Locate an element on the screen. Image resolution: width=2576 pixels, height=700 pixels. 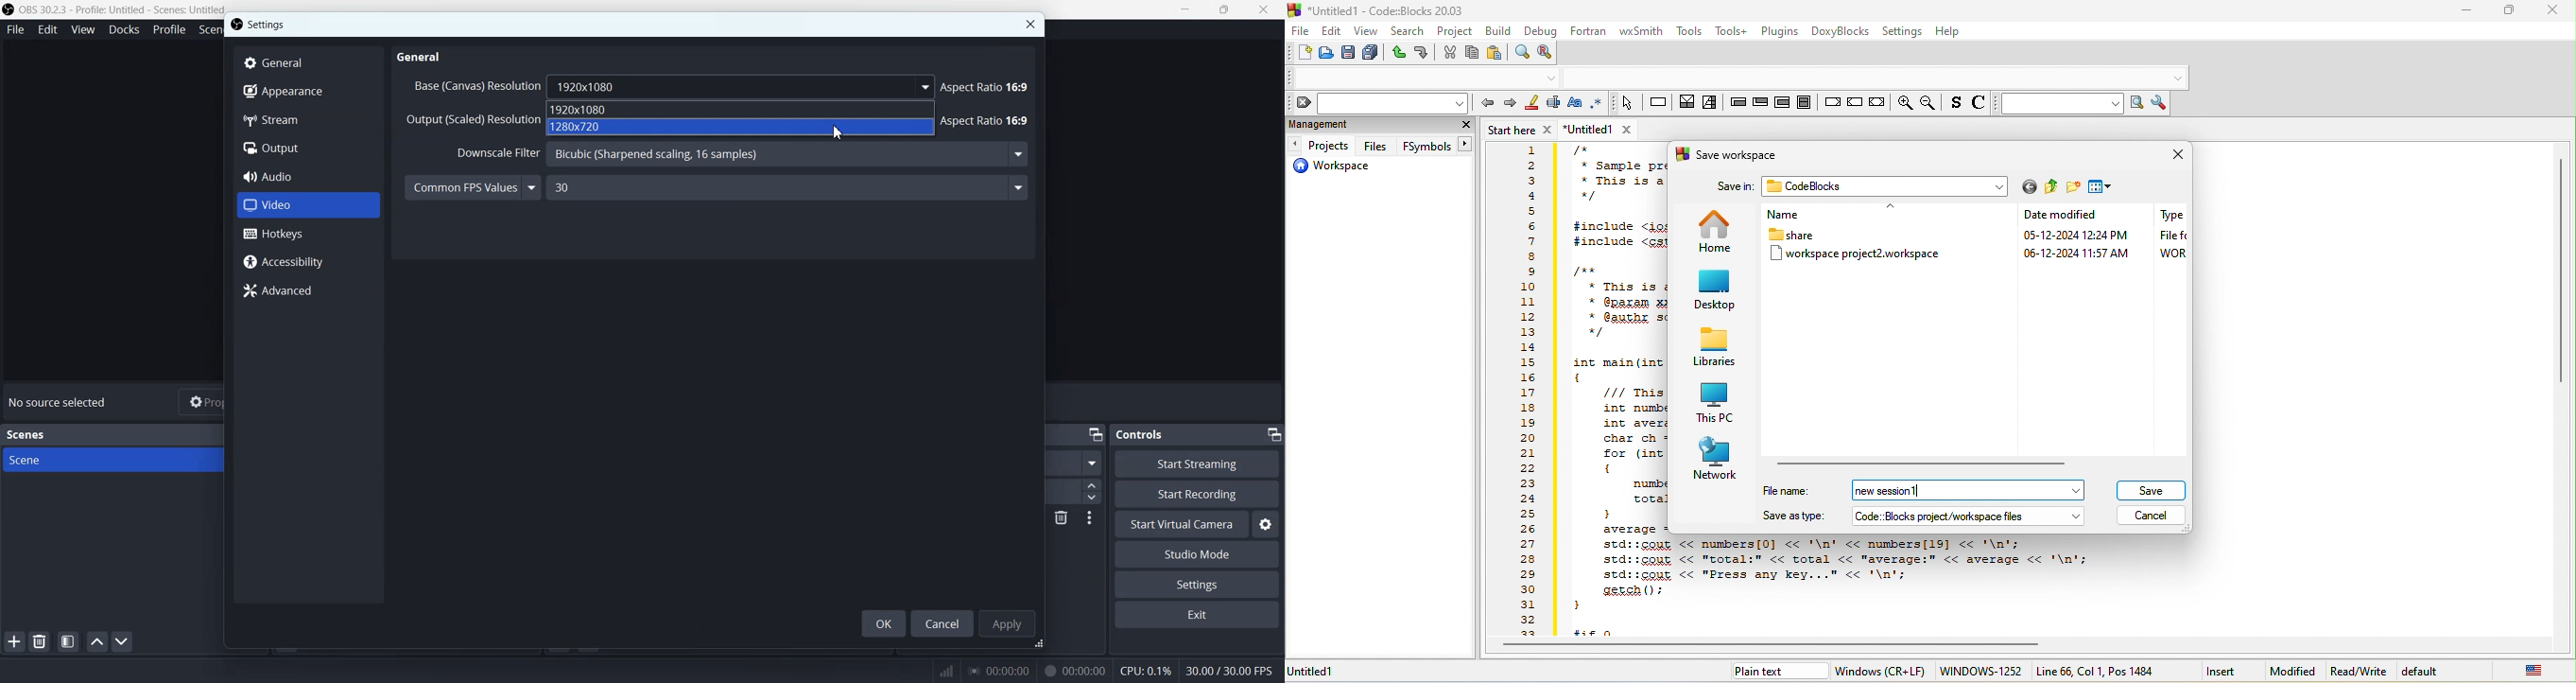
fsymbols is located at coordinates (1436, 146).